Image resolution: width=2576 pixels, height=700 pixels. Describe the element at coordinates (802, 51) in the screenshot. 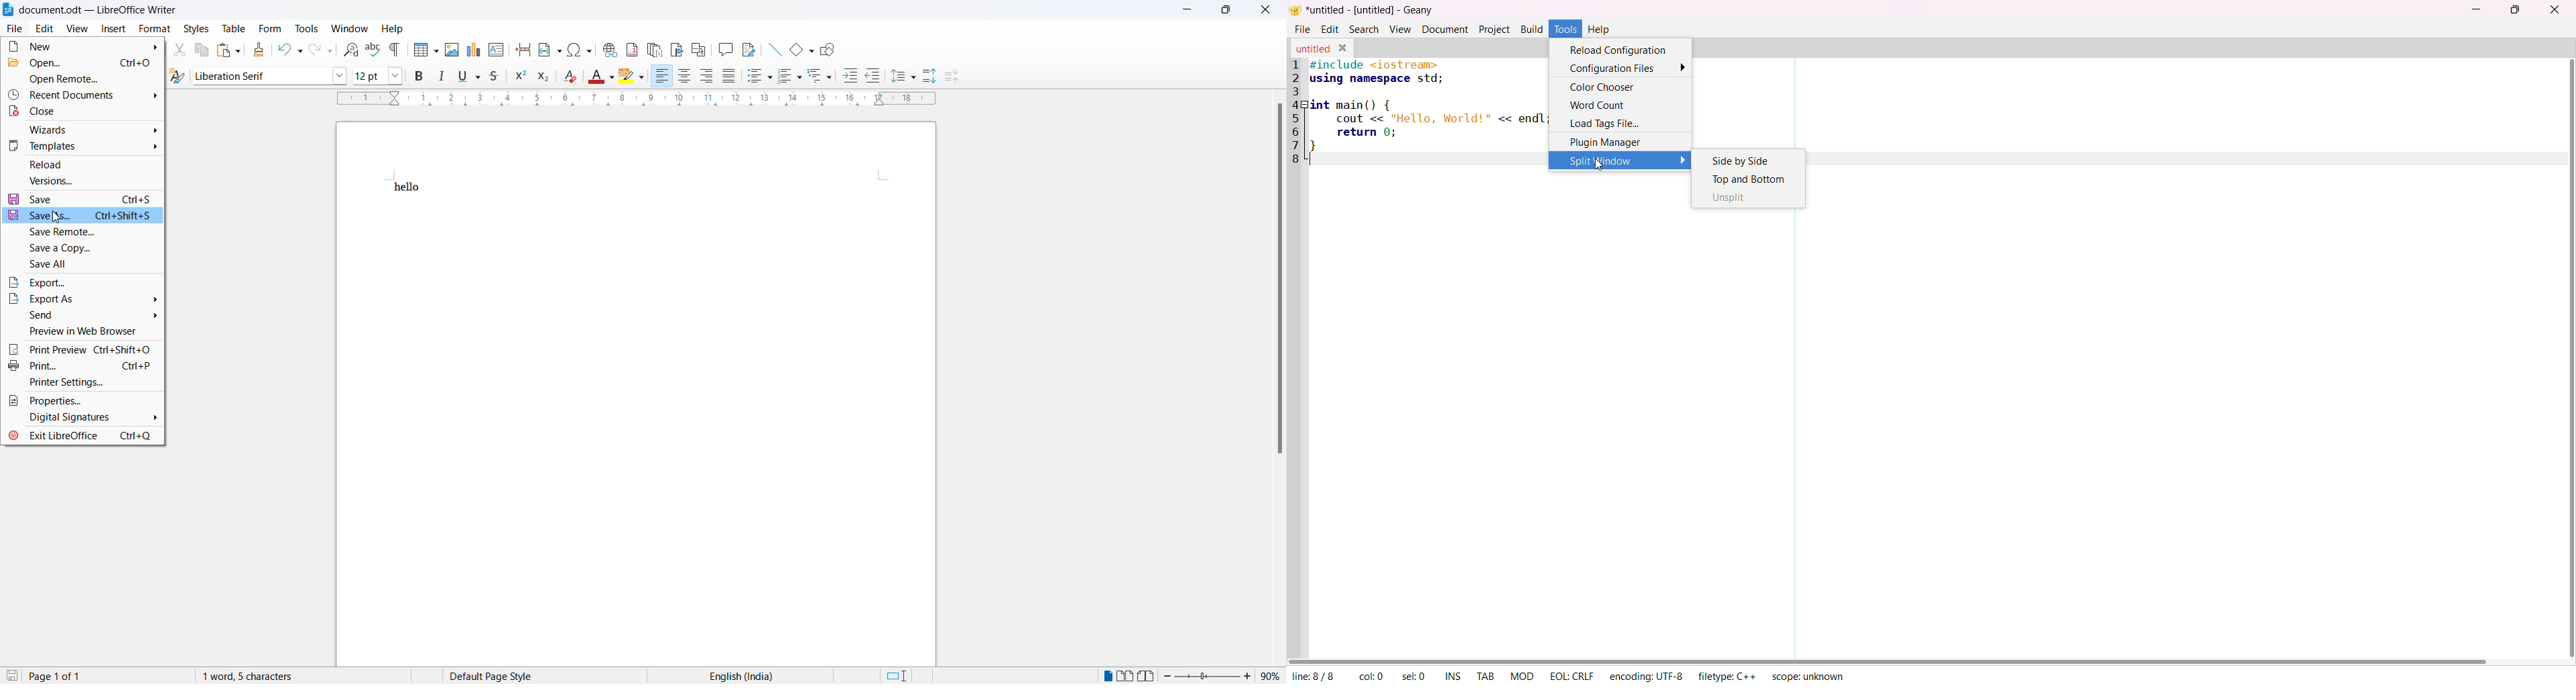

I see `Insert rectangle` at that location.